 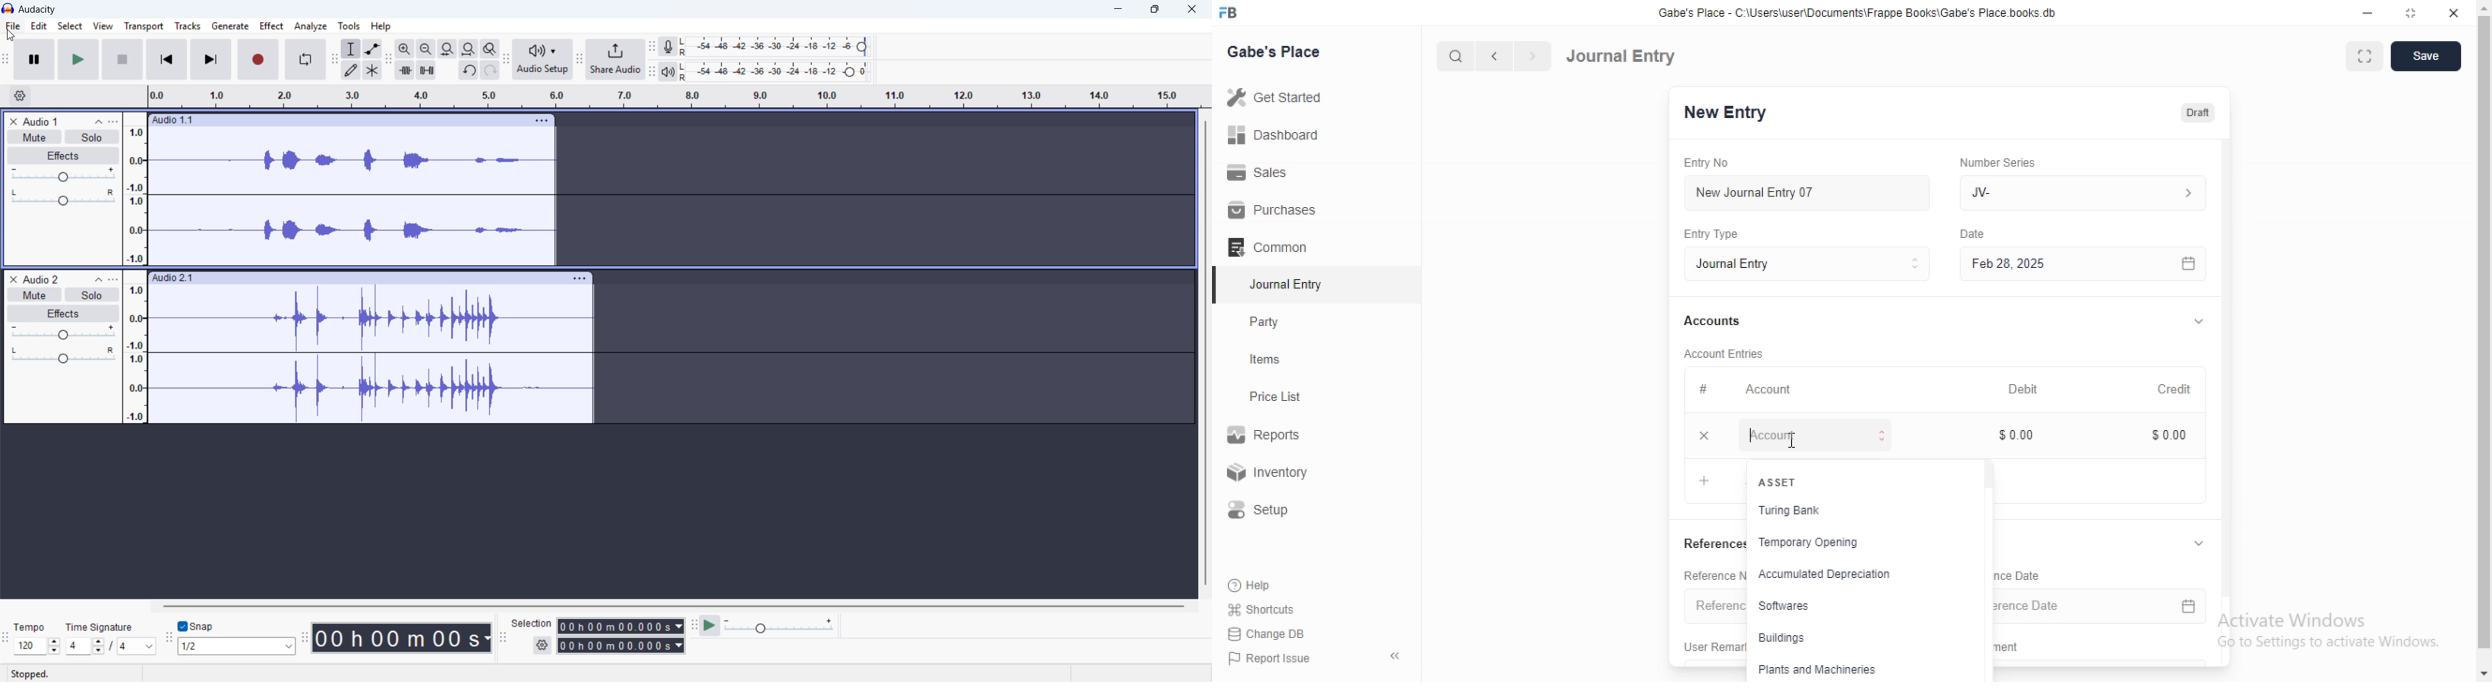 What do you see at coordinates (351, 70) in the screenshot?
I see `Draw tool ` at bounding box center [351, 70].